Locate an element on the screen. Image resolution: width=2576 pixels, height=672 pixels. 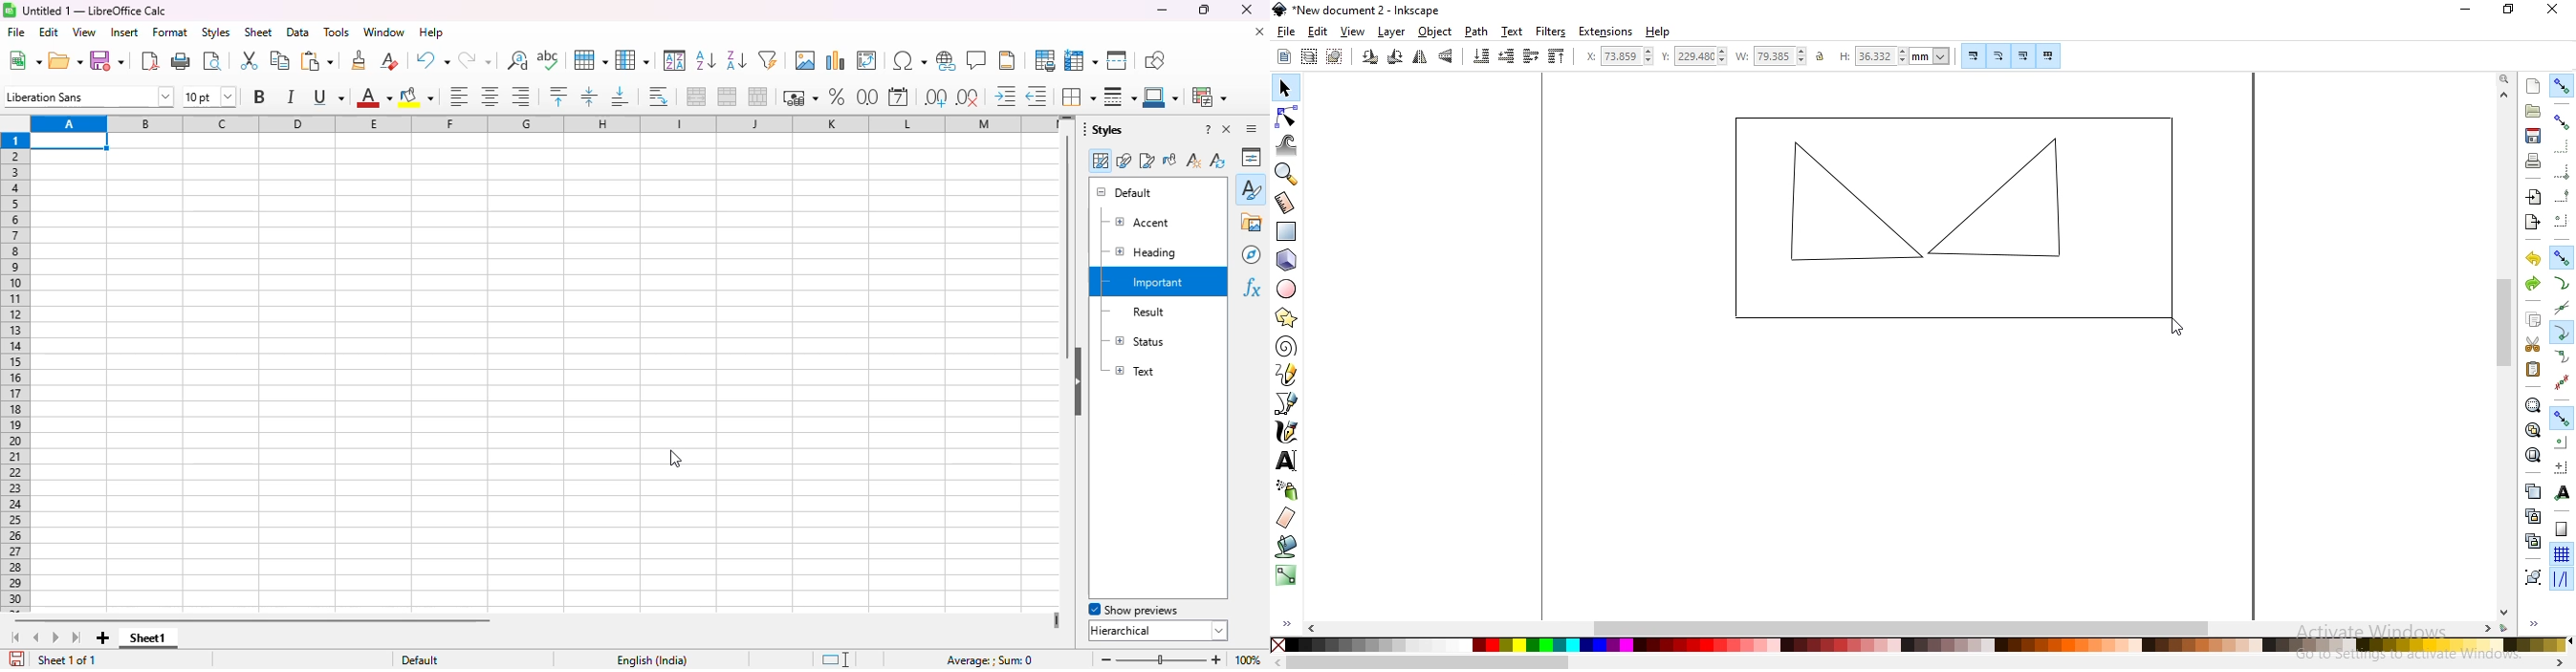
format as number is located at coordinates (868, 97).